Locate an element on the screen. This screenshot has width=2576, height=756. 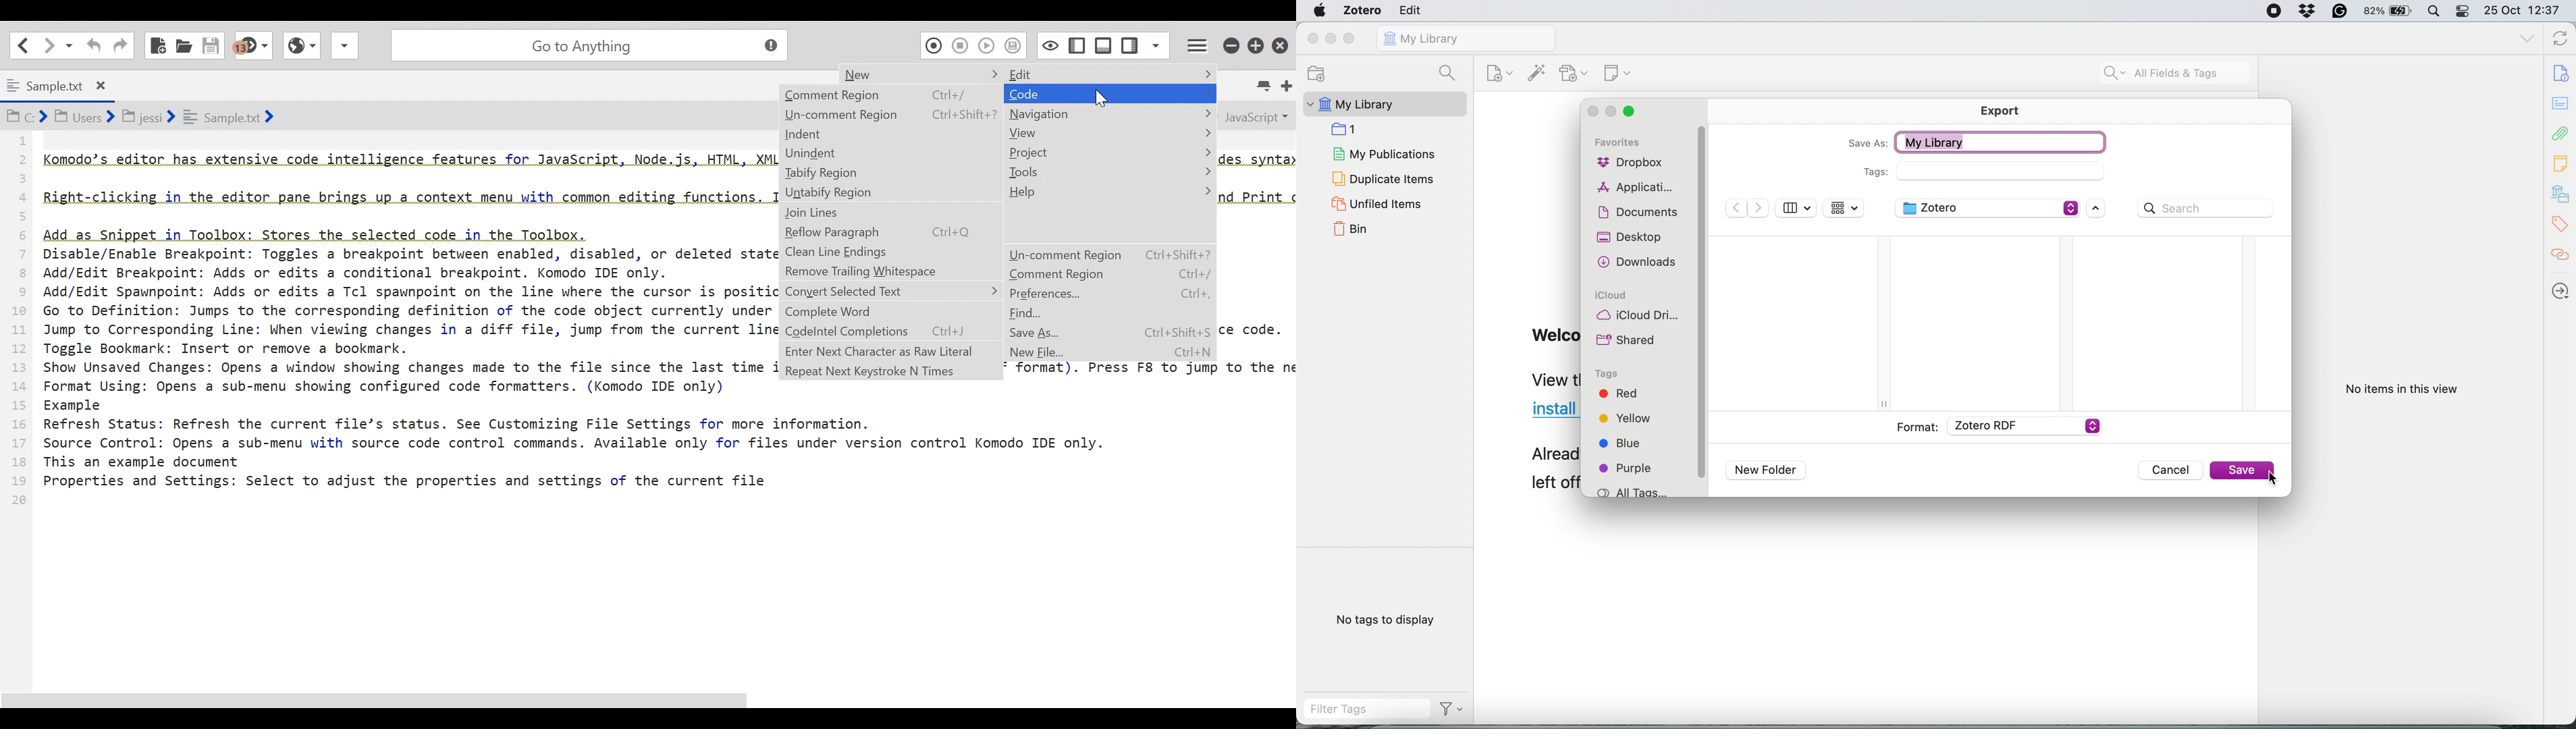
Reflow Paragraph is located at coordinates (890, 233).